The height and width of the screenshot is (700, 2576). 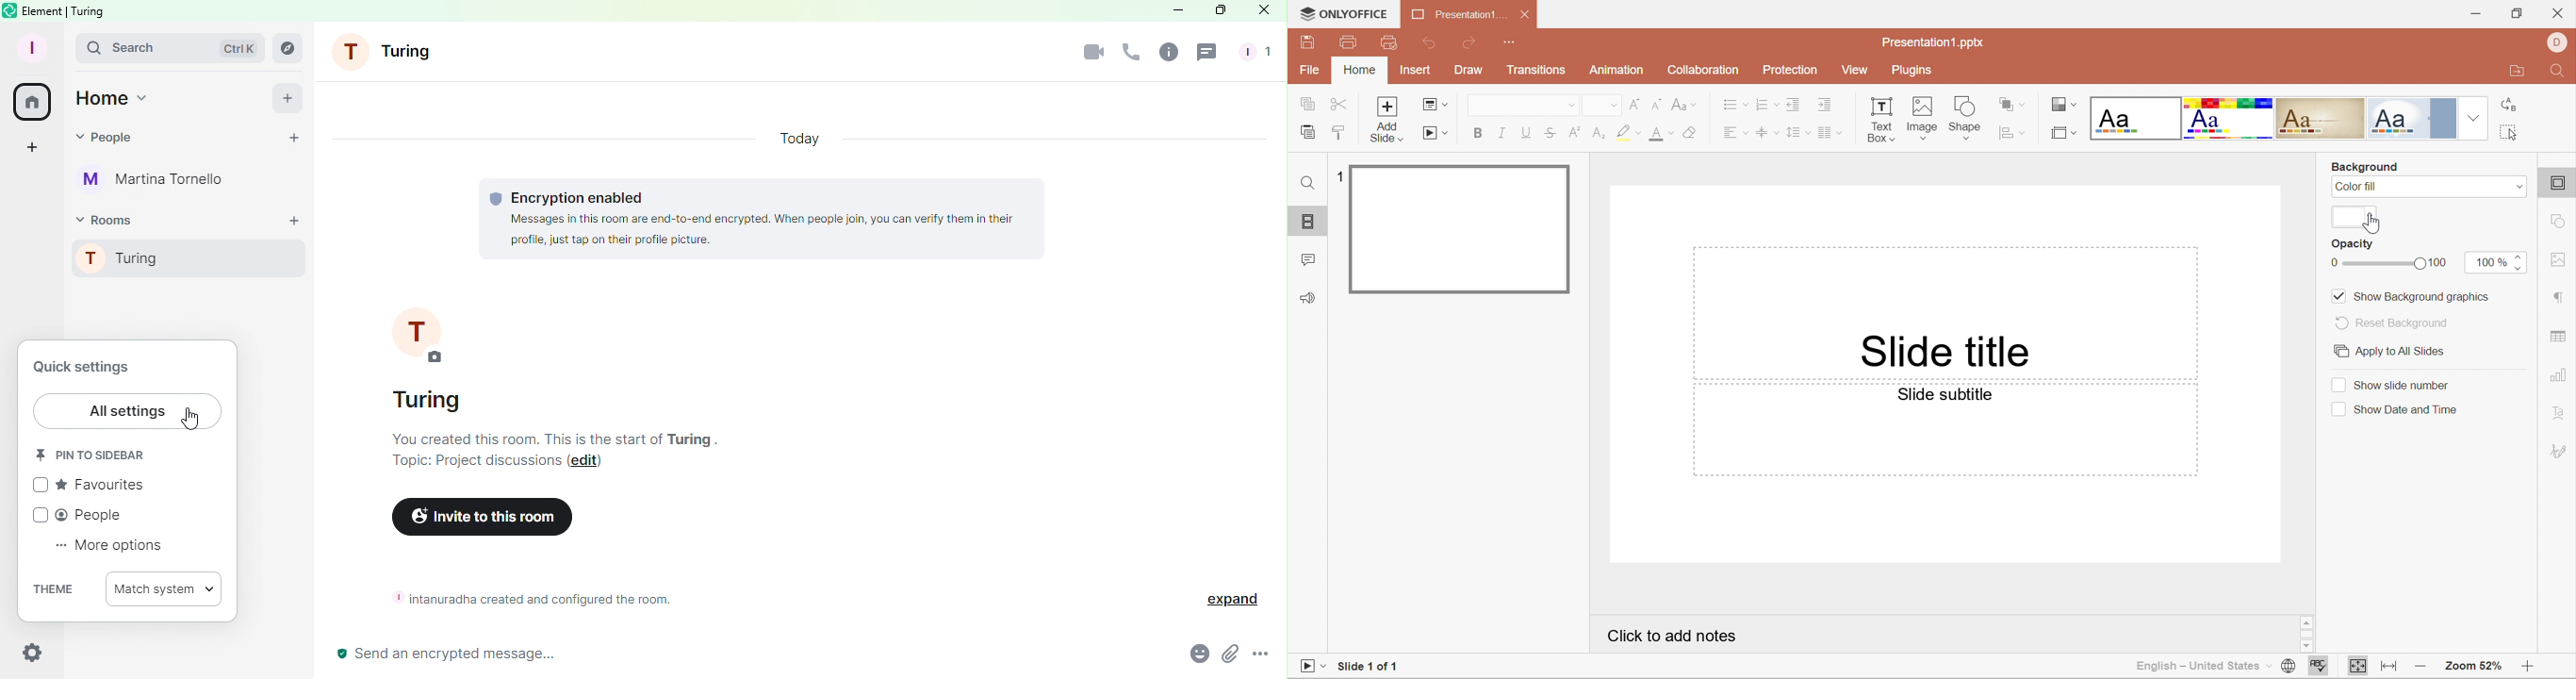 What do you see at coordinates (1569, 106) in the screenshot?
I see `Drop Down` at bounding box center [1569, 106].